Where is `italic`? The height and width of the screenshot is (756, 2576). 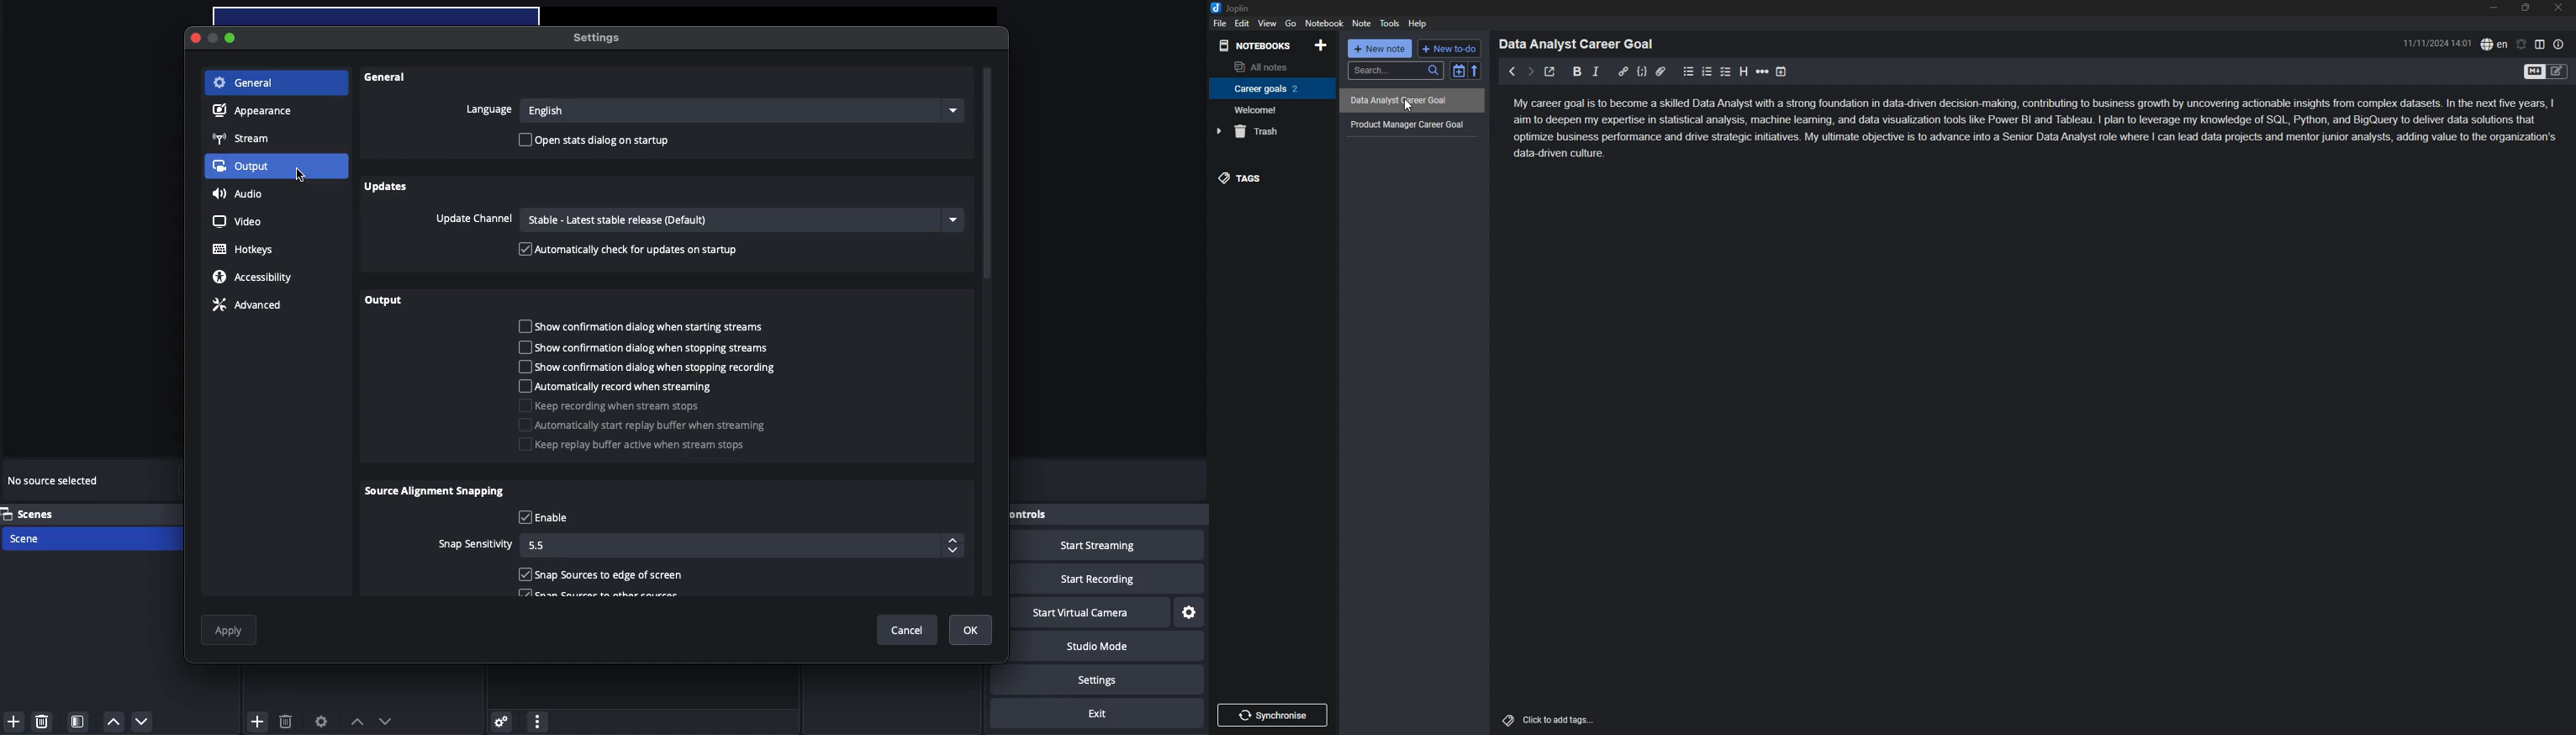 italic is located at coordinates (1596, 72).